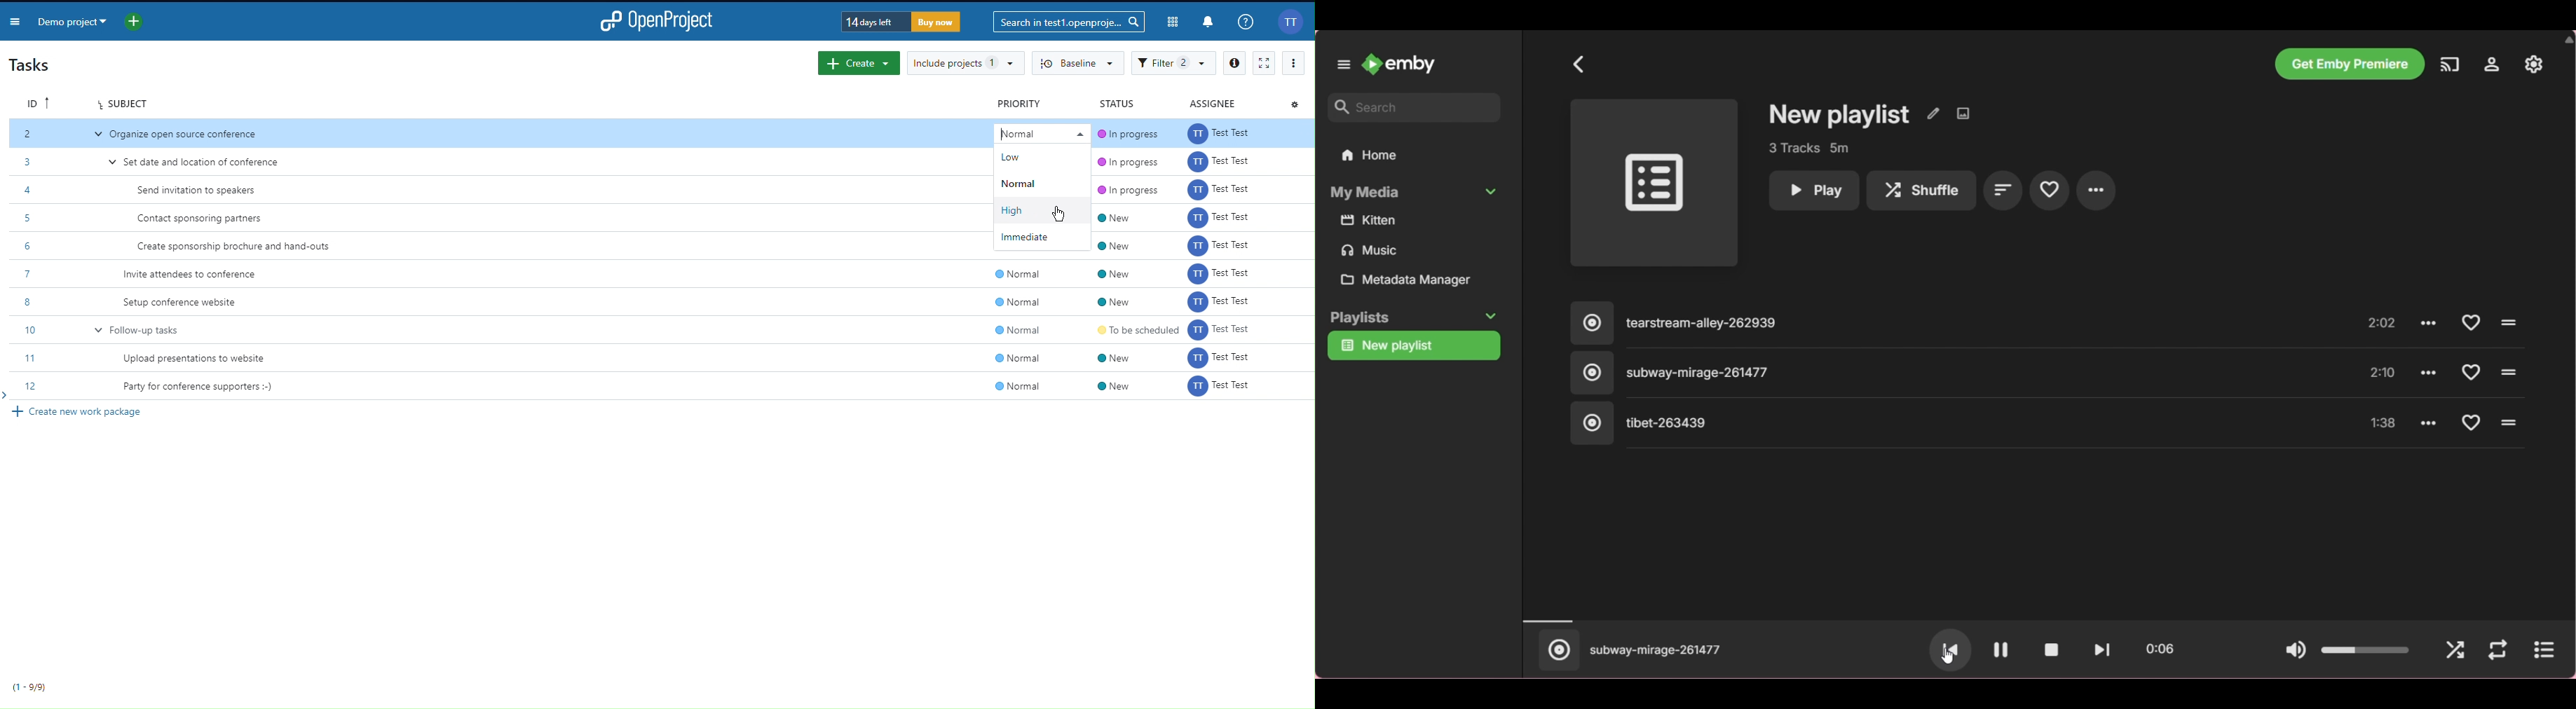 Image resolution: width=2576 pixels, height=728 pixels. Describe the element at coordinates (2470, 322) in the screenshot. I see `Add respective song to favorites` at that location.